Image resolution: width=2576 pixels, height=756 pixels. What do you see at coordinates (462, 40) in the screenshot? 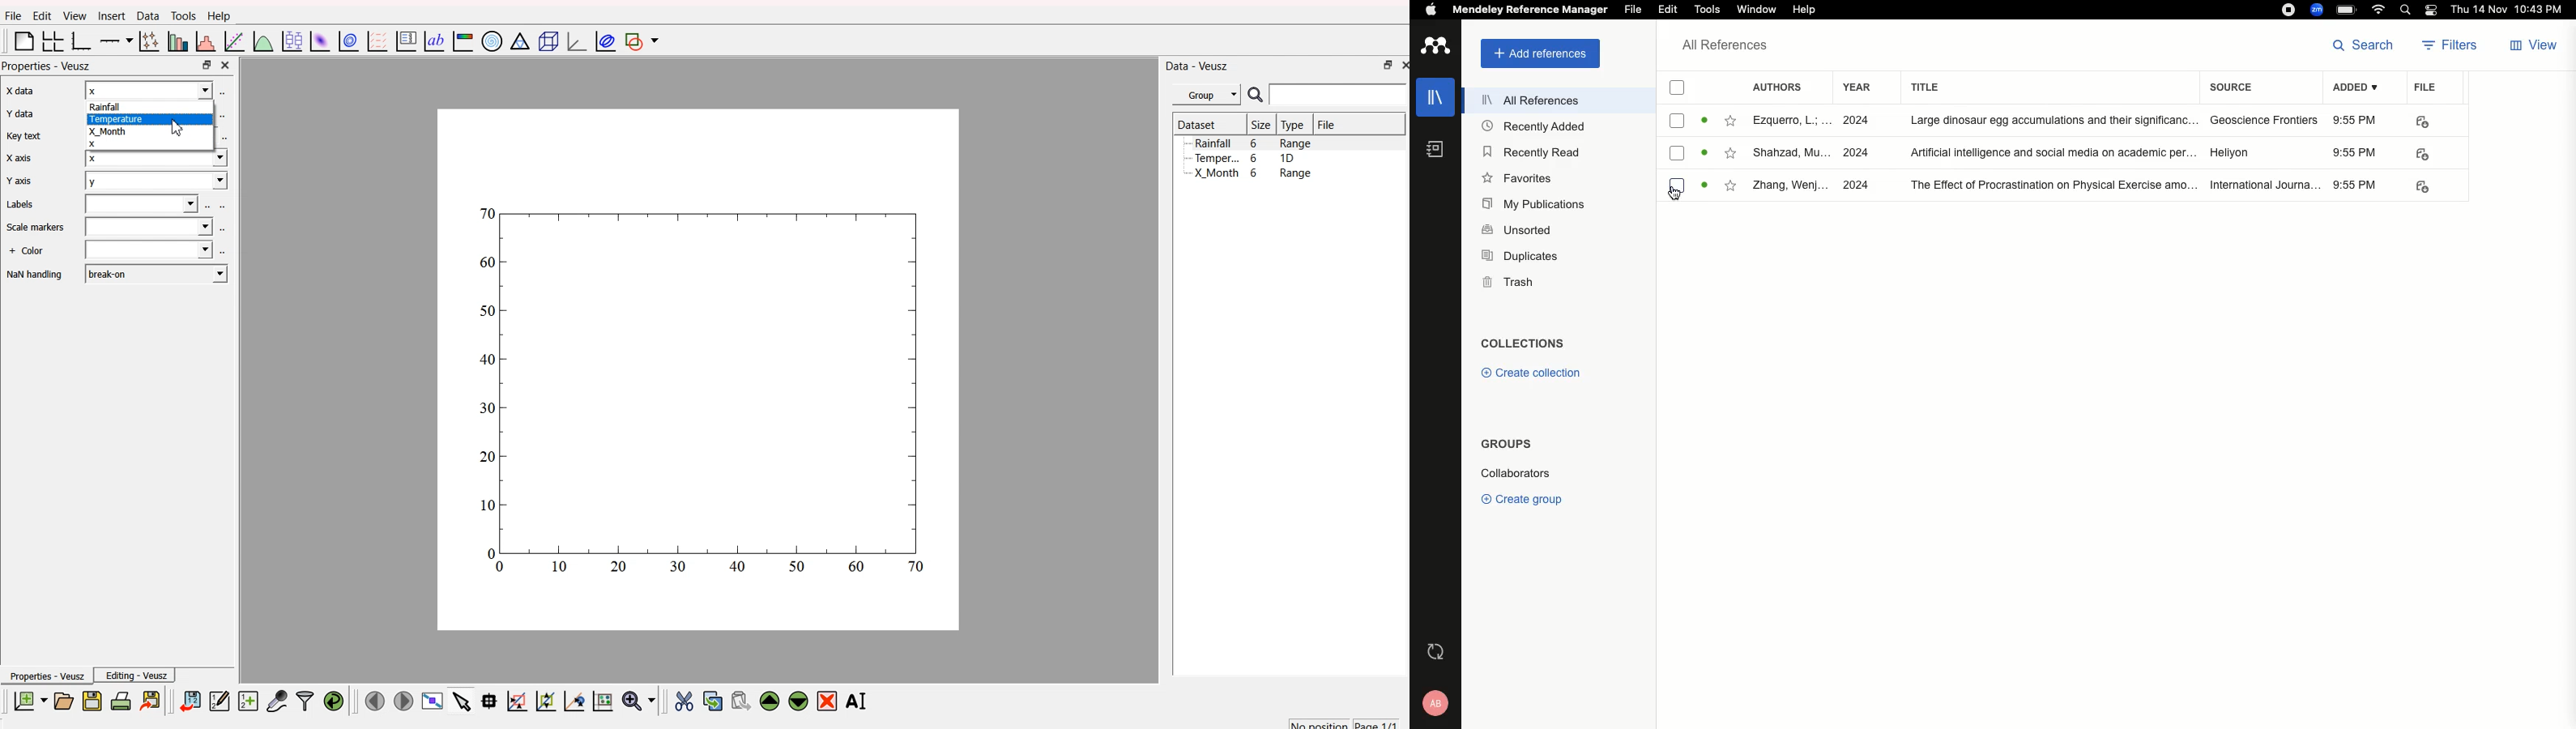
I see `image color bar ` at bounding box center [462, 40].